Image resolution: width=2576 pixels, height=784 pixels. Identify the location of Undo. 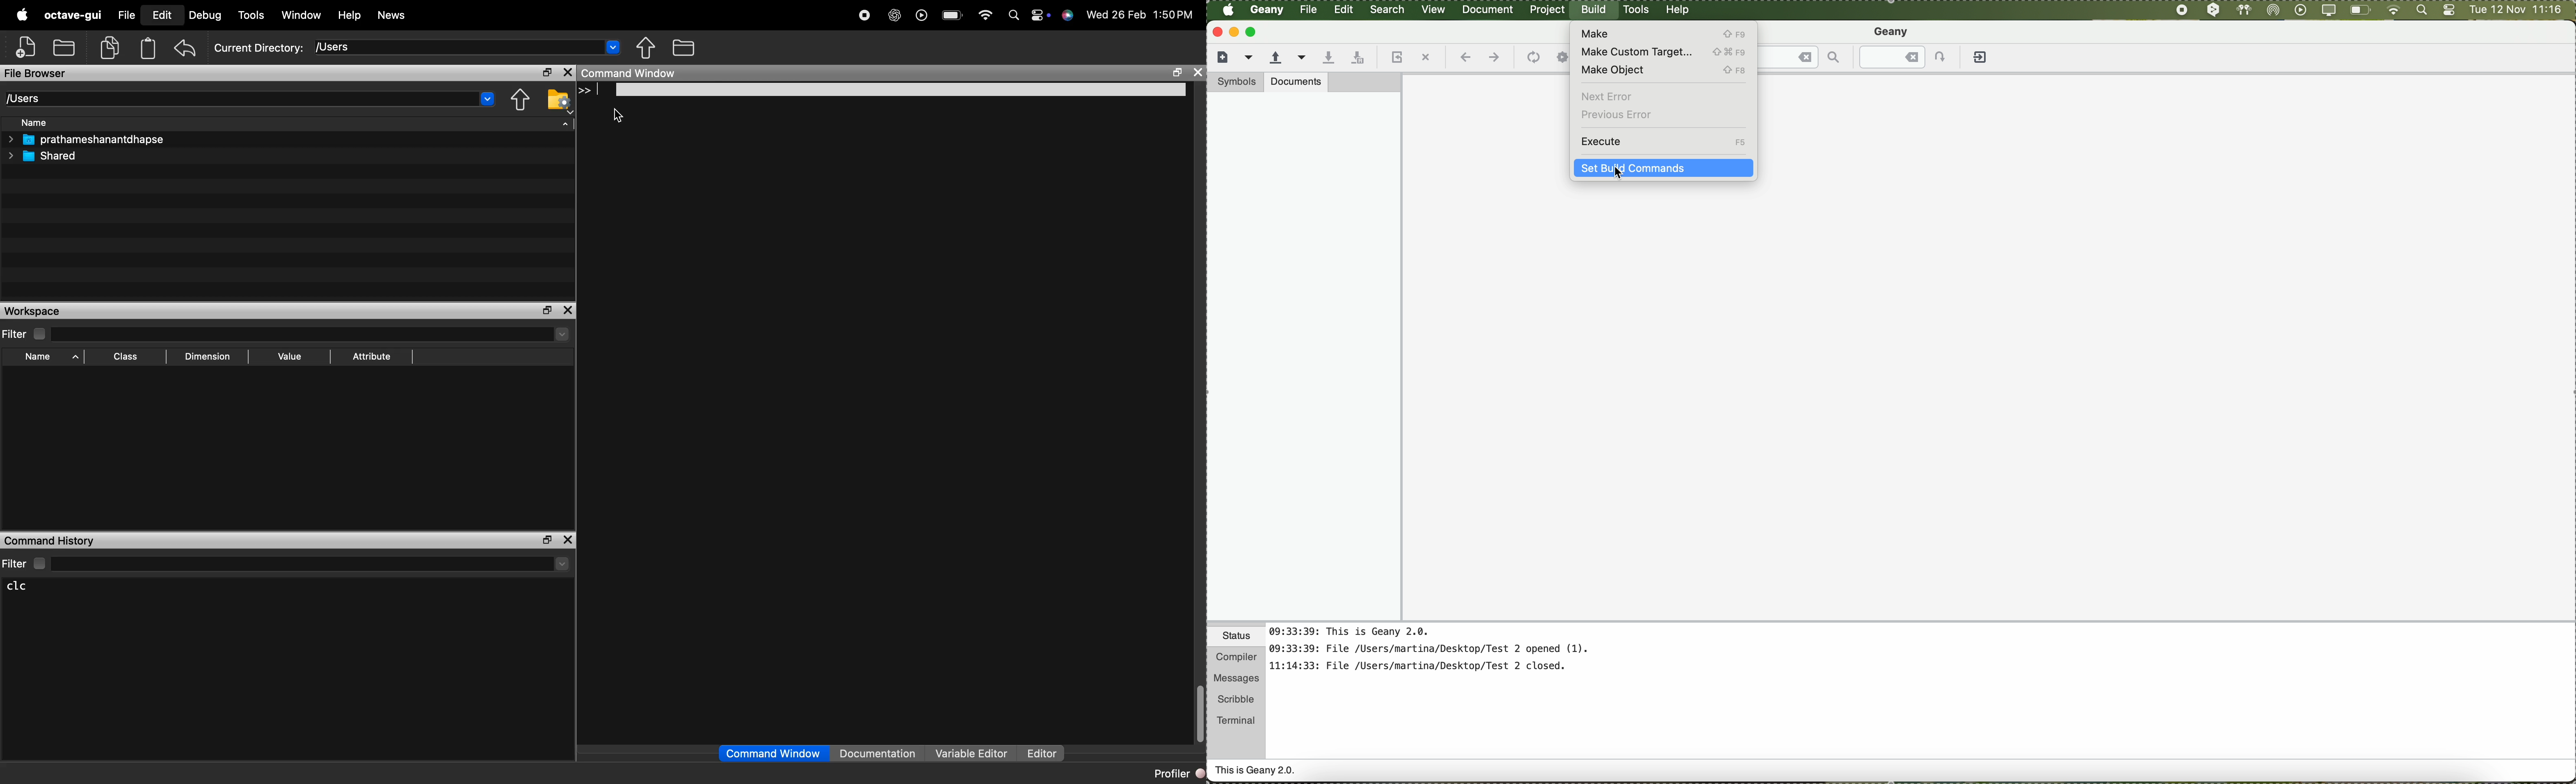
(186, 48).